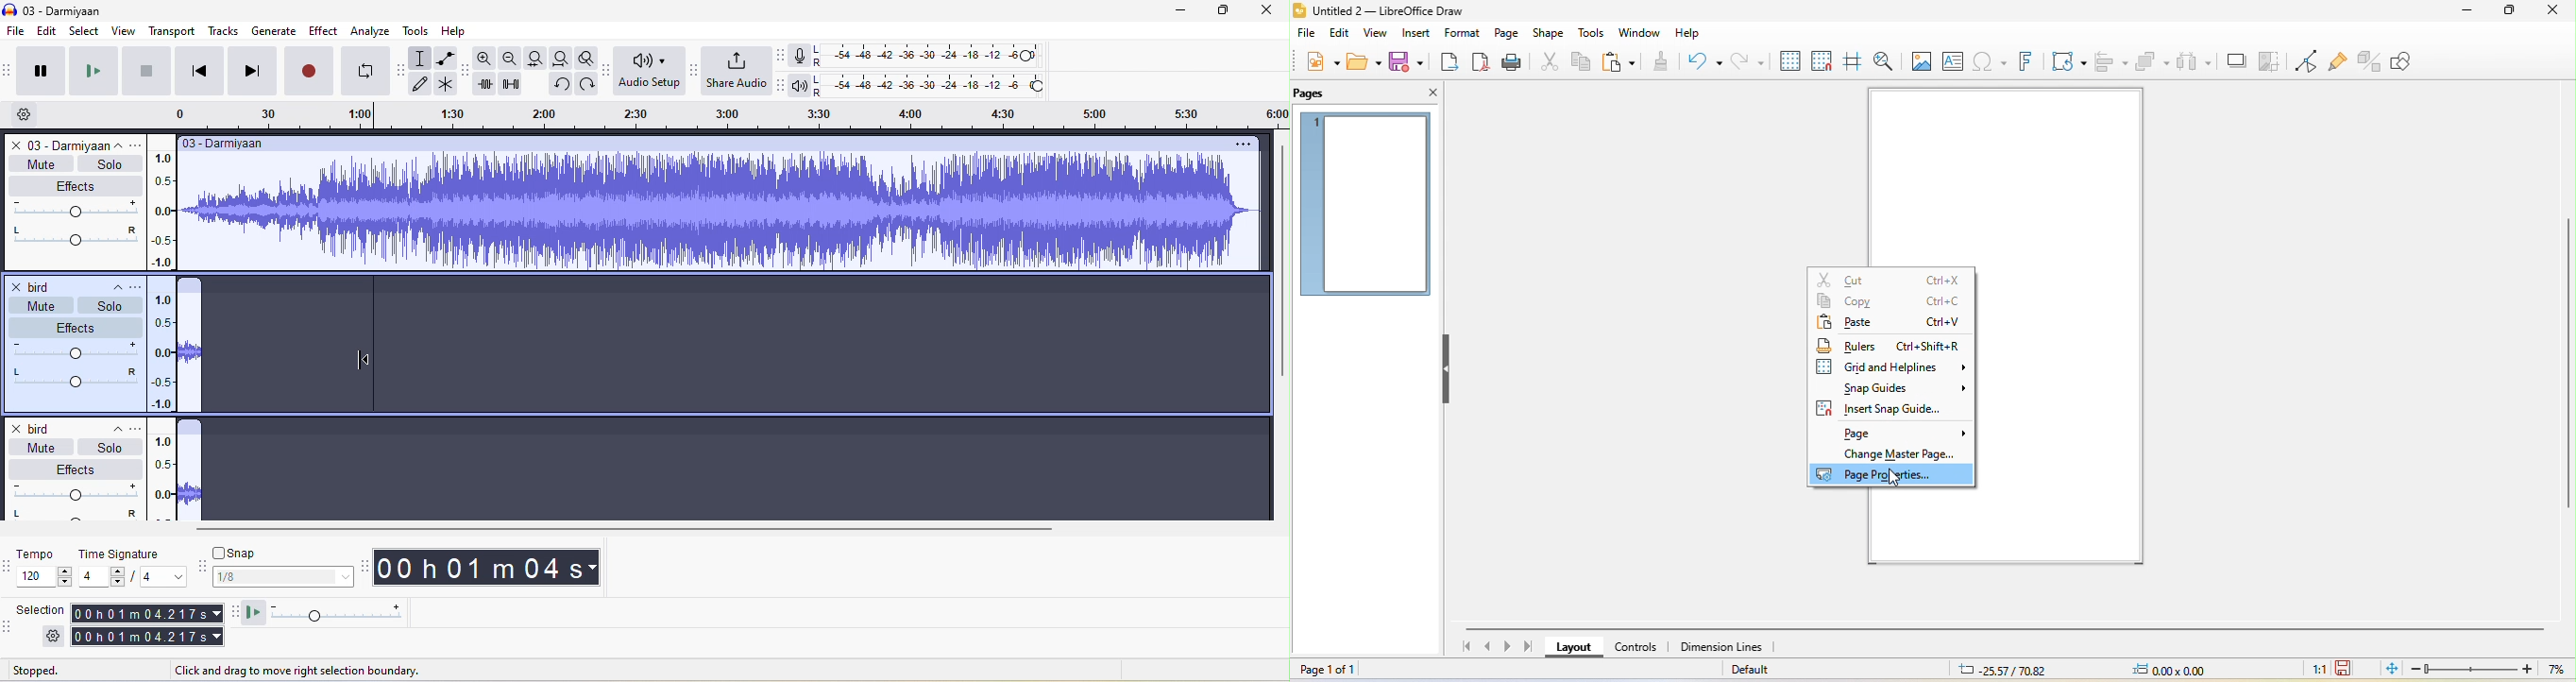  What do you see at coordinates (1464, 649) in the screenshot?
I see `first page` at bounding box center [1464, 649].